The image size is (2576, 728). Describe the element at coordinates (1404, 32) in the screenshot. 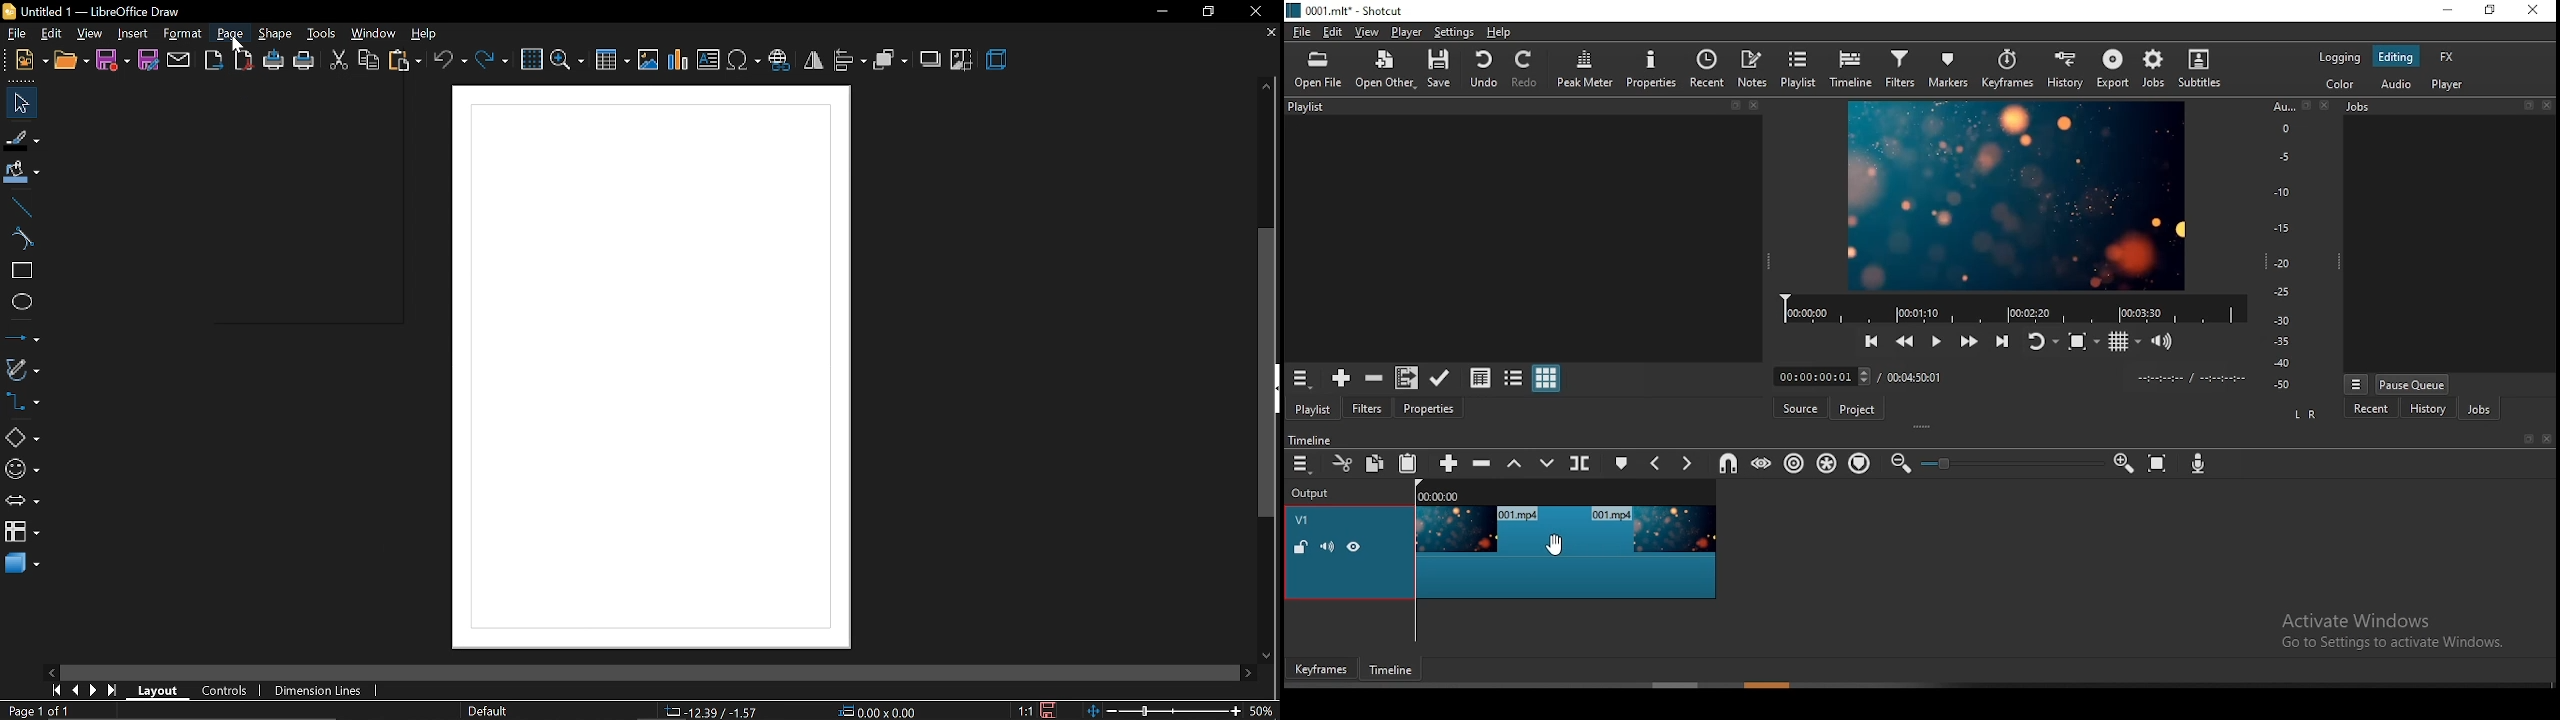

I see `player` at that location.